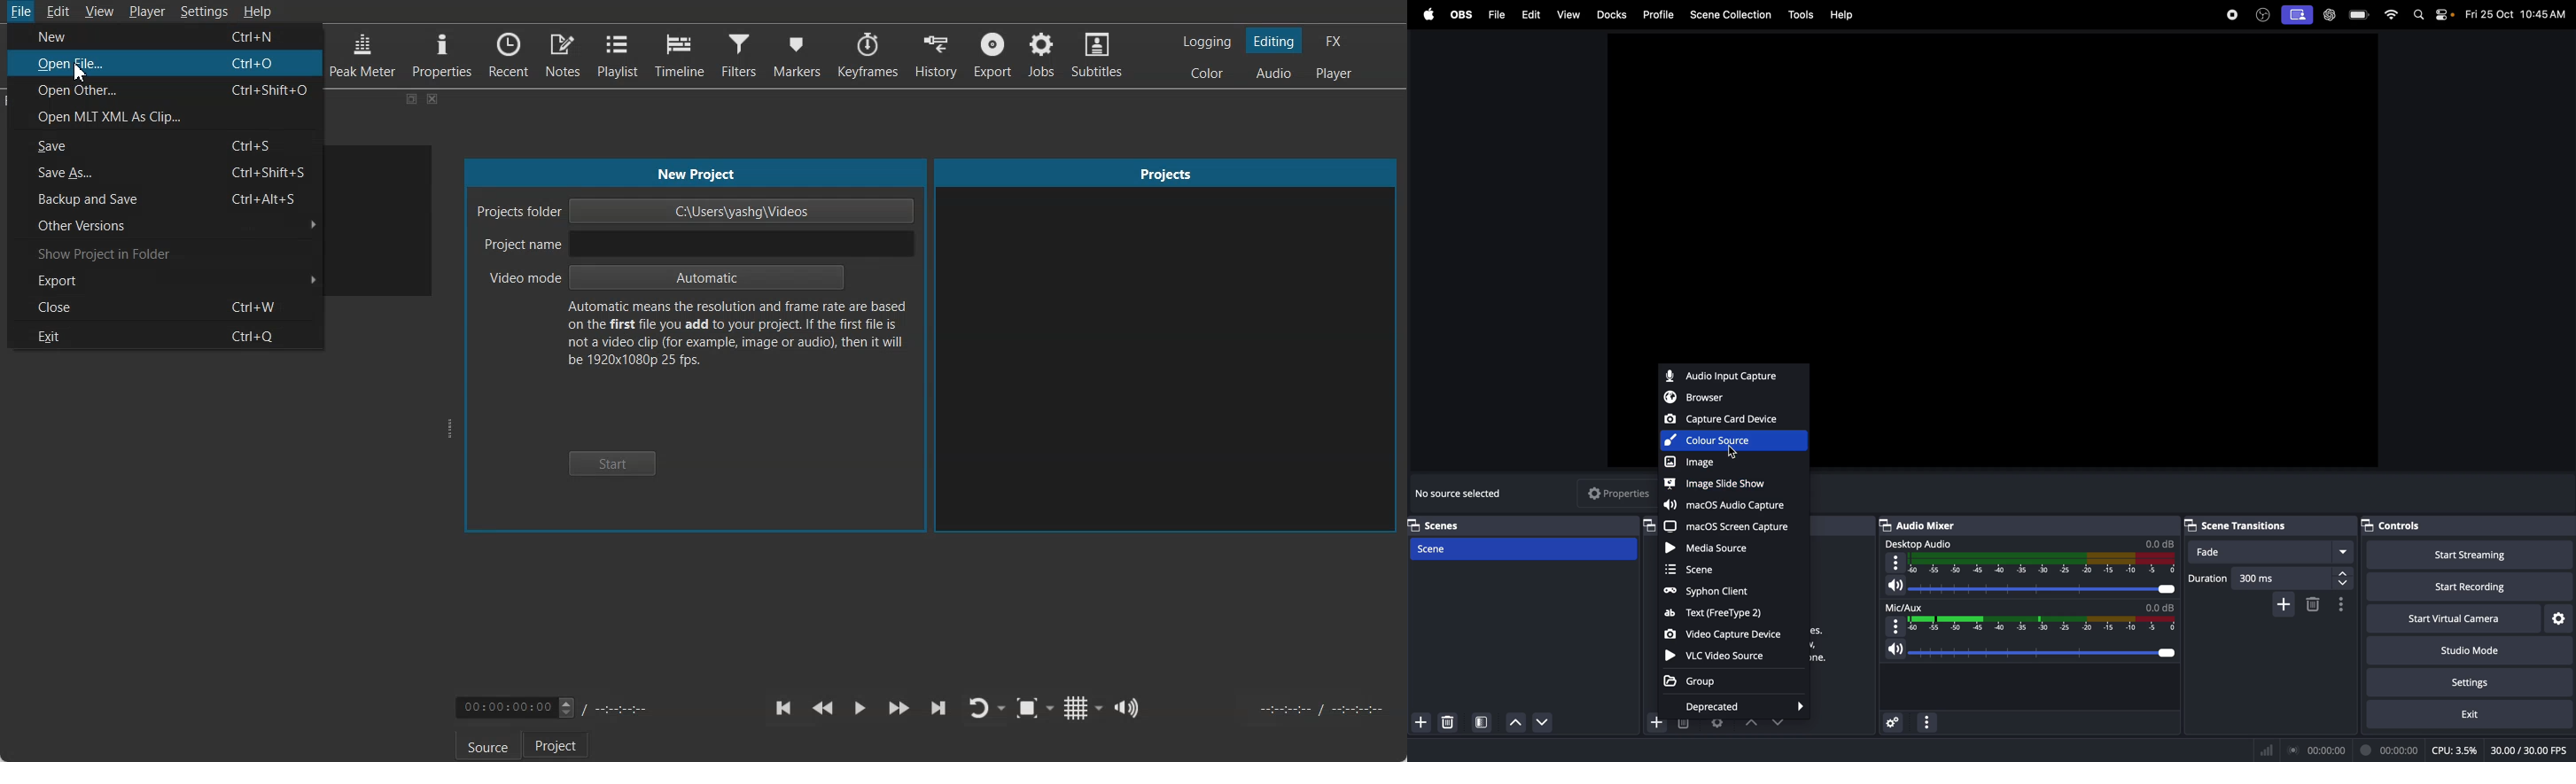 The height and width of the screenshot is (784, 2576). I want to click on time and date, so click(2517, 12).